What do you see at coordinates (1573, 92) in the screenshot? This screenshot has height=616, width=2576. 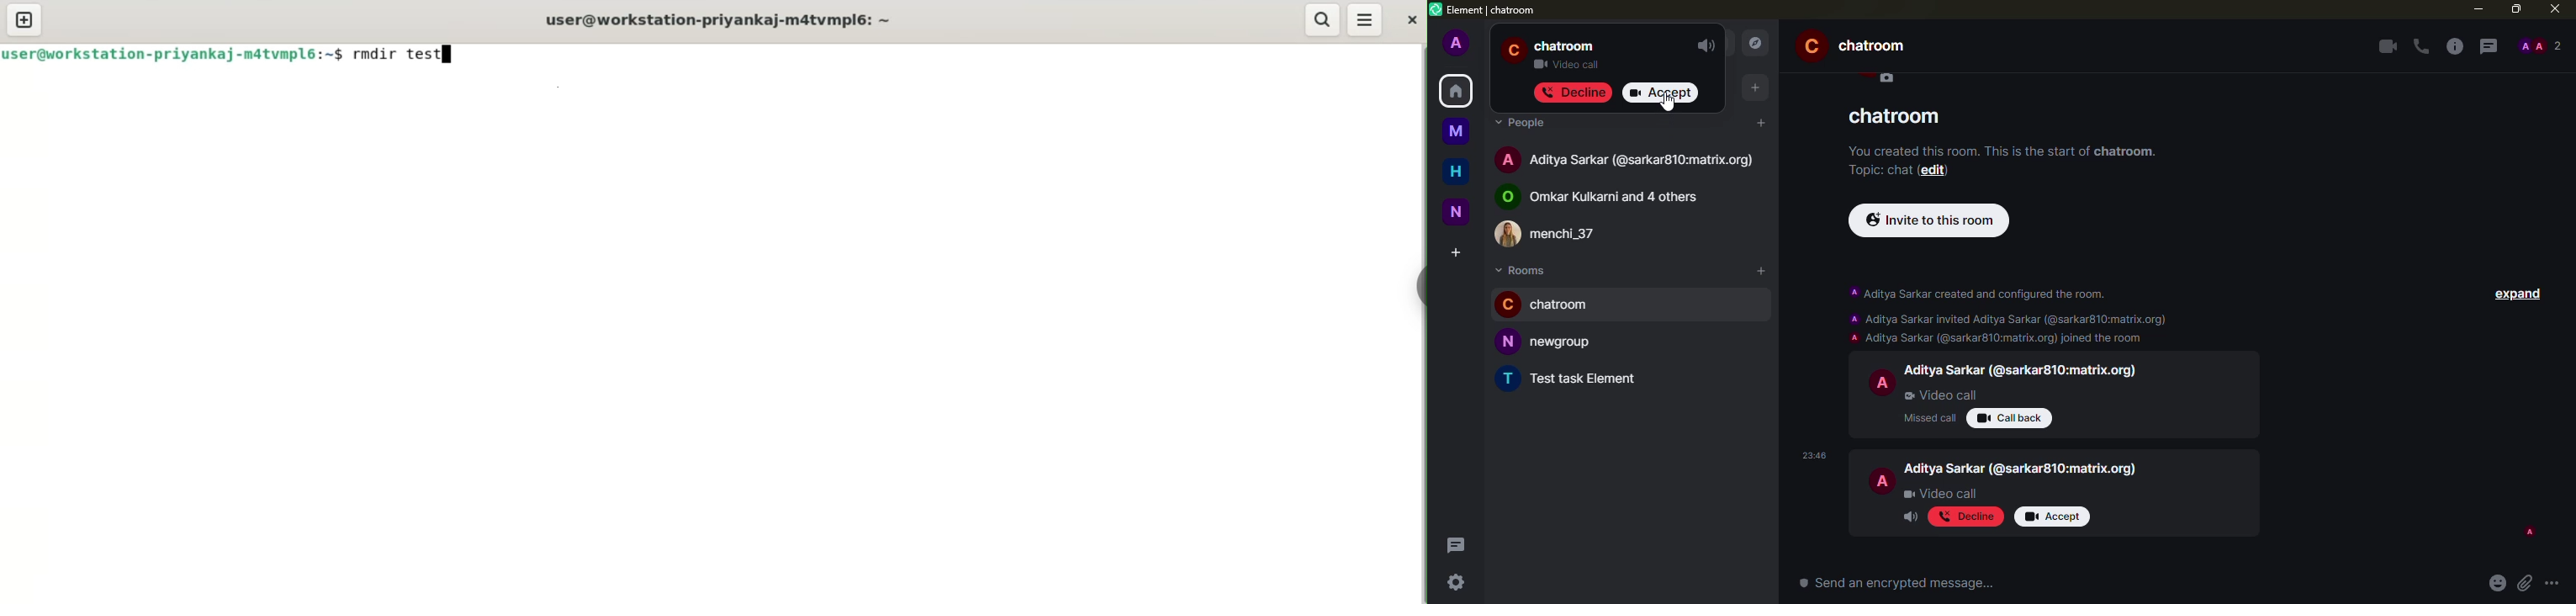 I see `decline` at bounding box center [1573, 92].